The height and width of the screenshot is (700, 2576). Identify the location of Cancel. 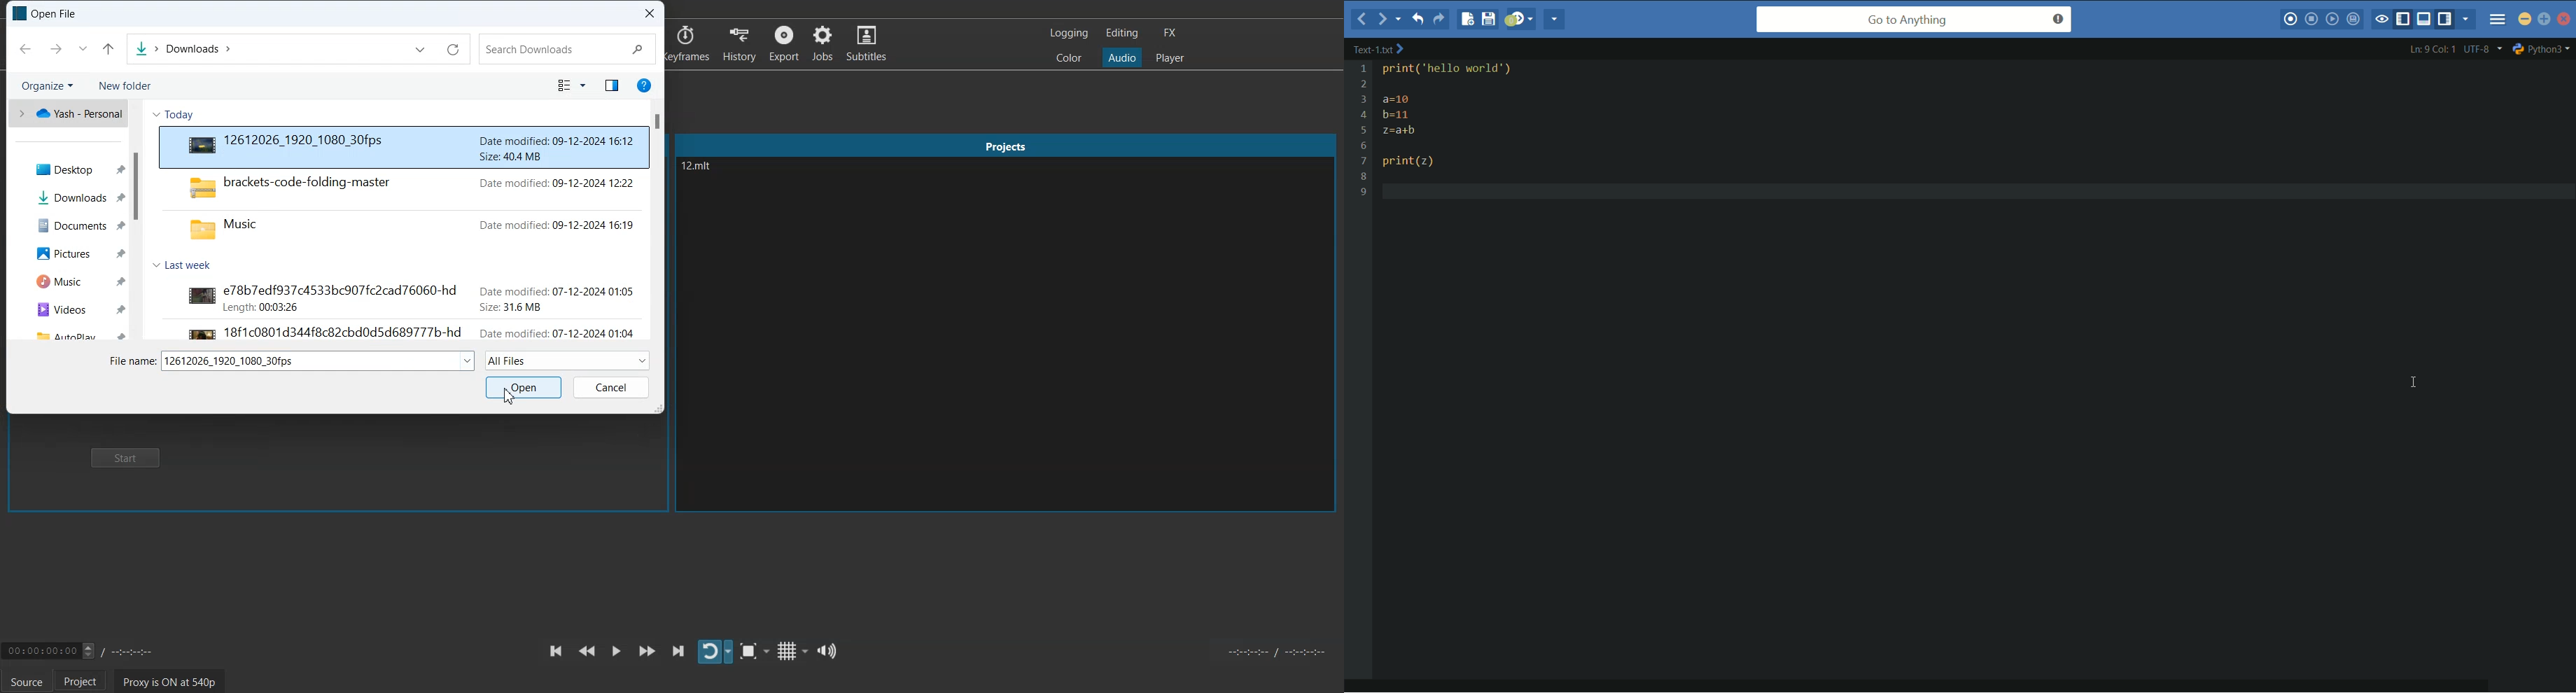
(611, 388).